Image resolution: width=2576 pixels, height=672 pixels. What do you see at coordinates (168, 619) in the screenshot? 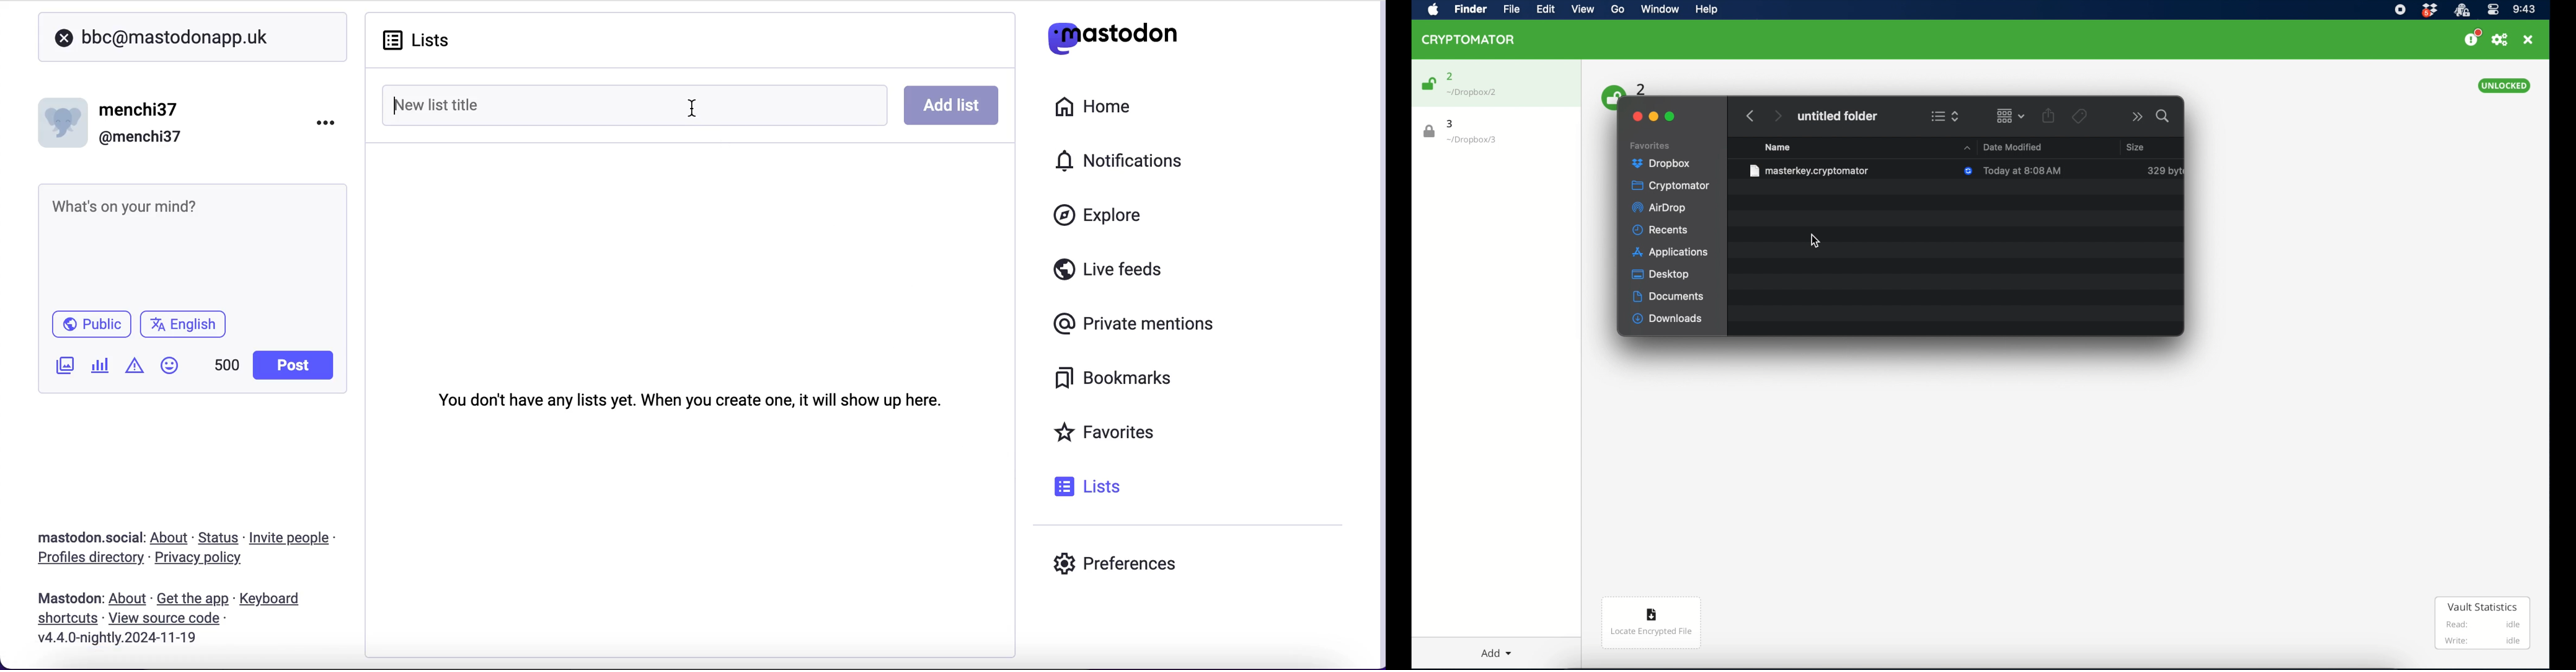
I see `view source code` at bounding box center [168, 619].